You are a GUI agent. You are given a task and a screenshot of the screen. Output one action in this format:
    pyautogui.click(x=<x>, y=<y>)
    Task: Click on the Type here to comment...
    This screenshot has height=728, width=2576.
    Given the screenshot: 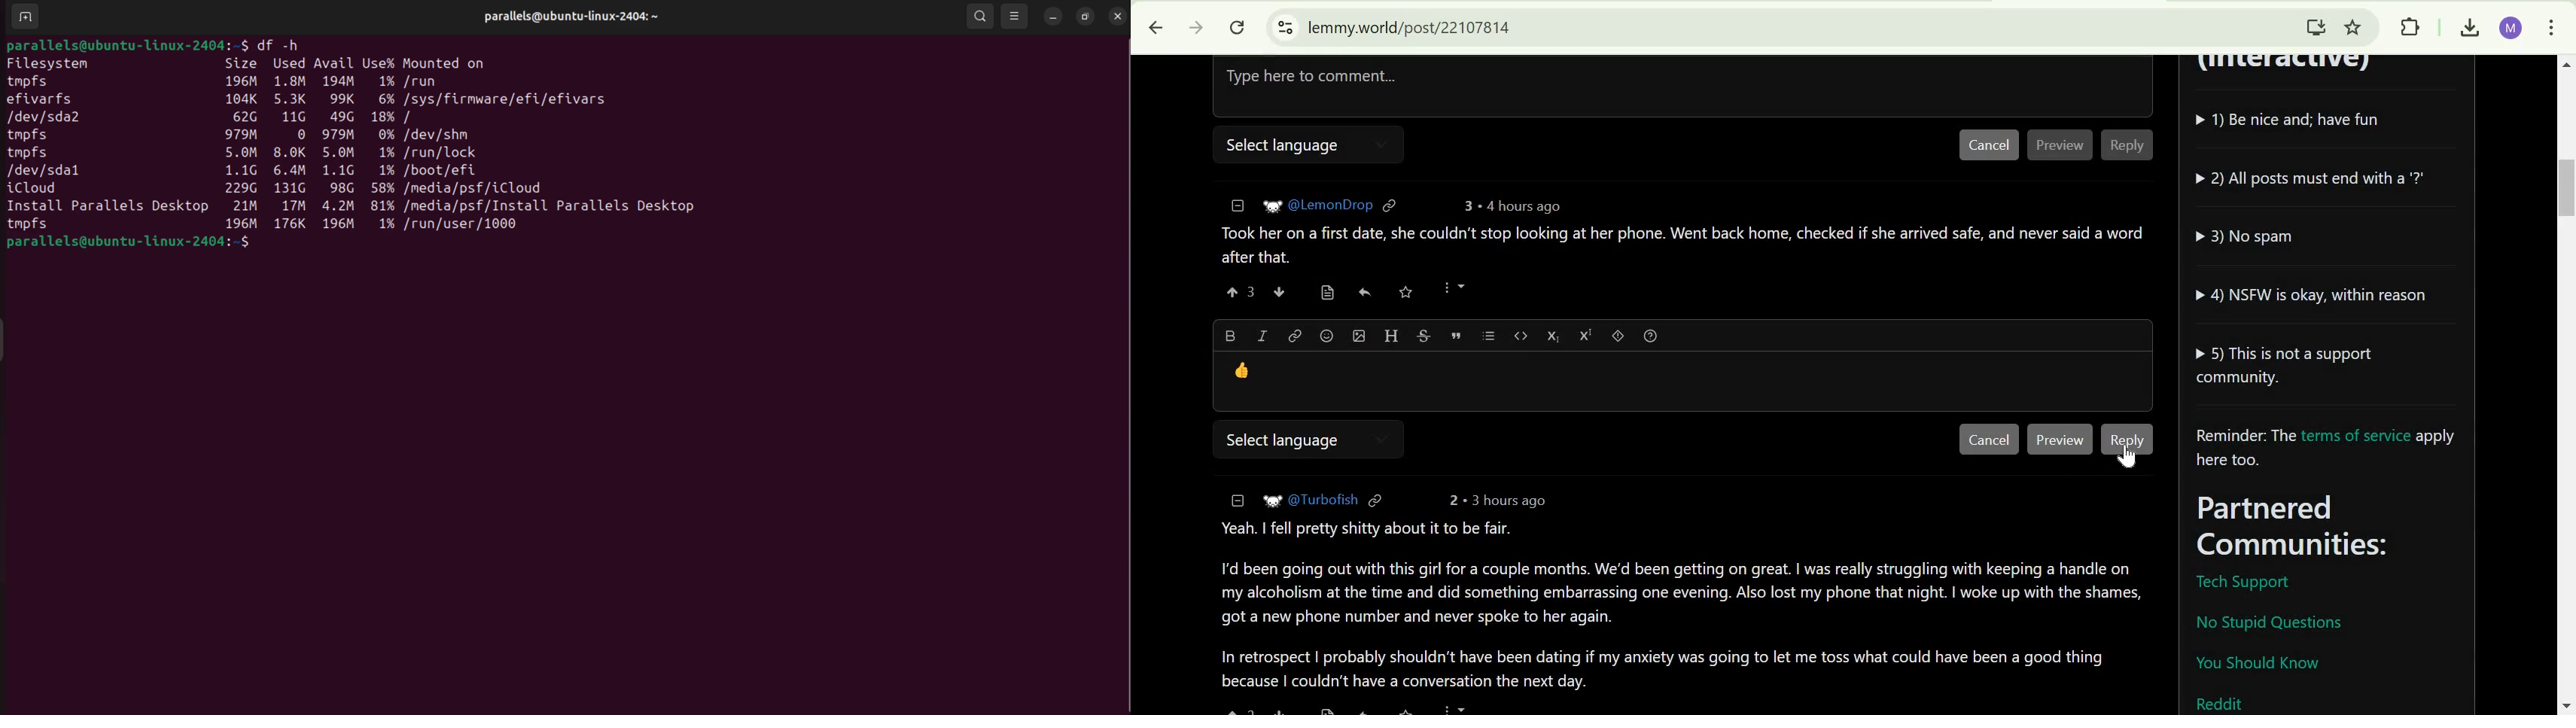 What is the action you would take?
    pyautogui.click(x=1524, y=83)
    